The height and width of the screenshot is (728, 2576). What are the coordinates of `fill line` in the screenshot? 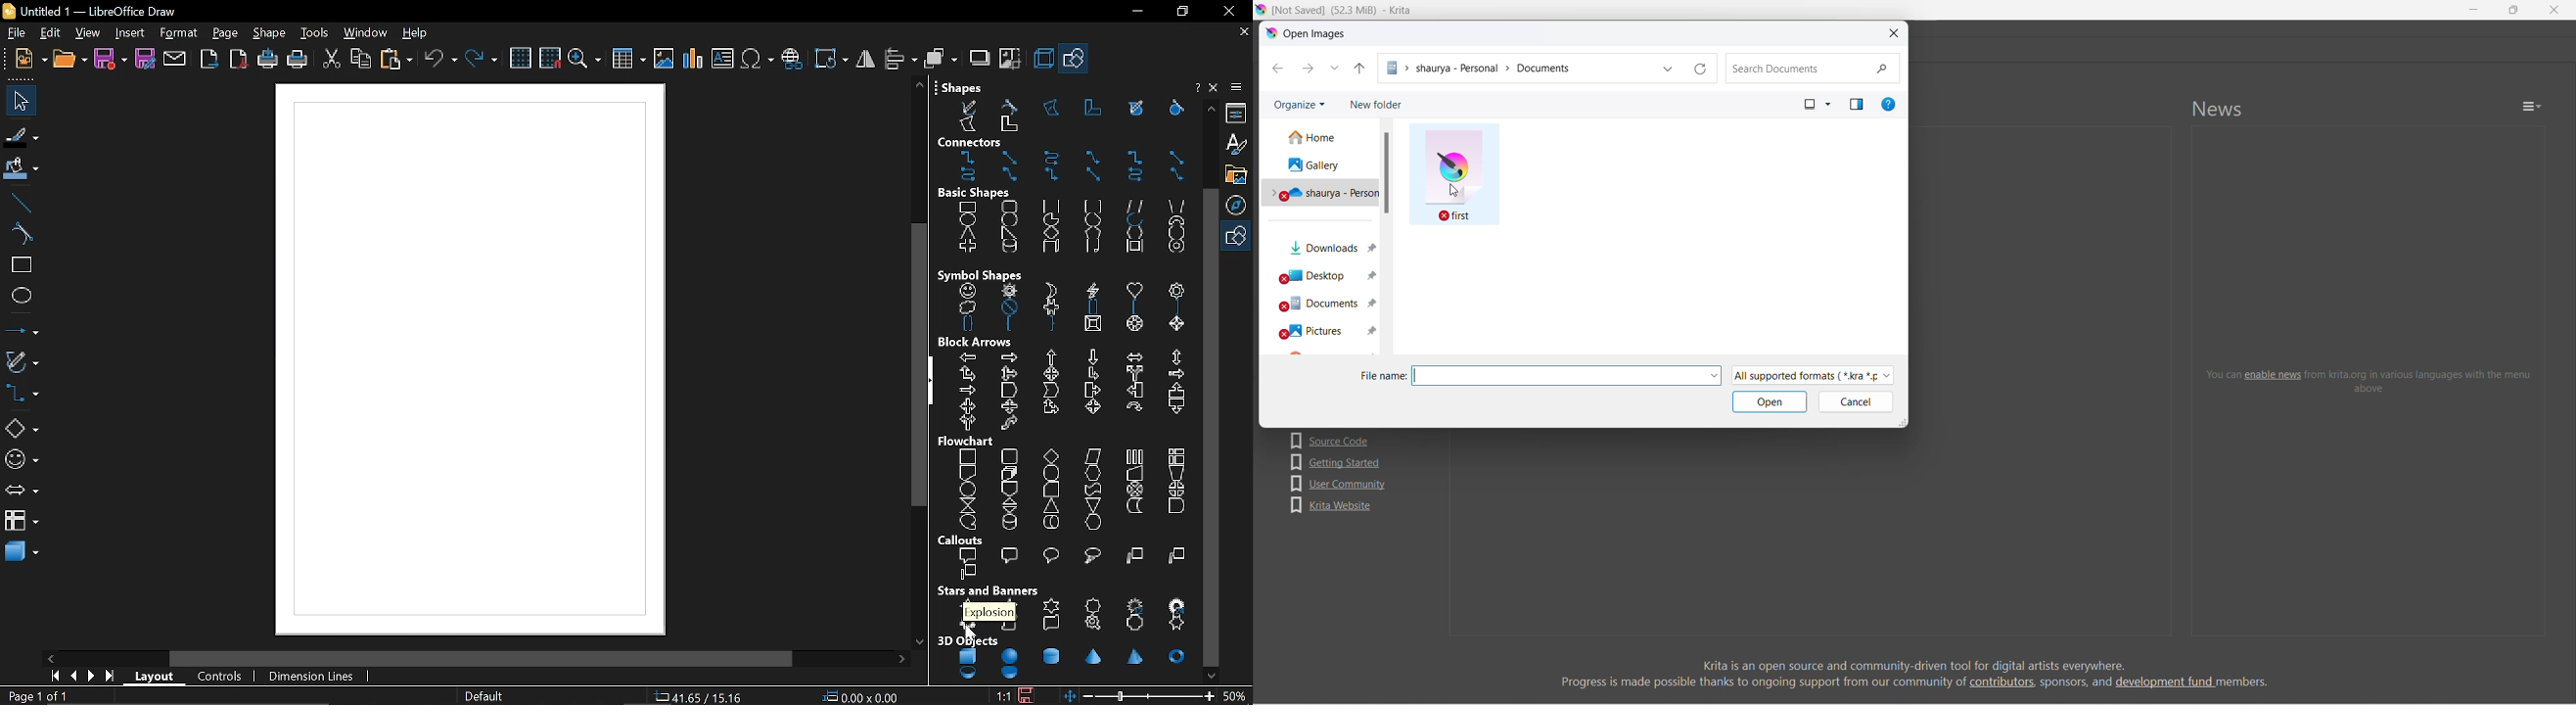 It's located at (21, 138).